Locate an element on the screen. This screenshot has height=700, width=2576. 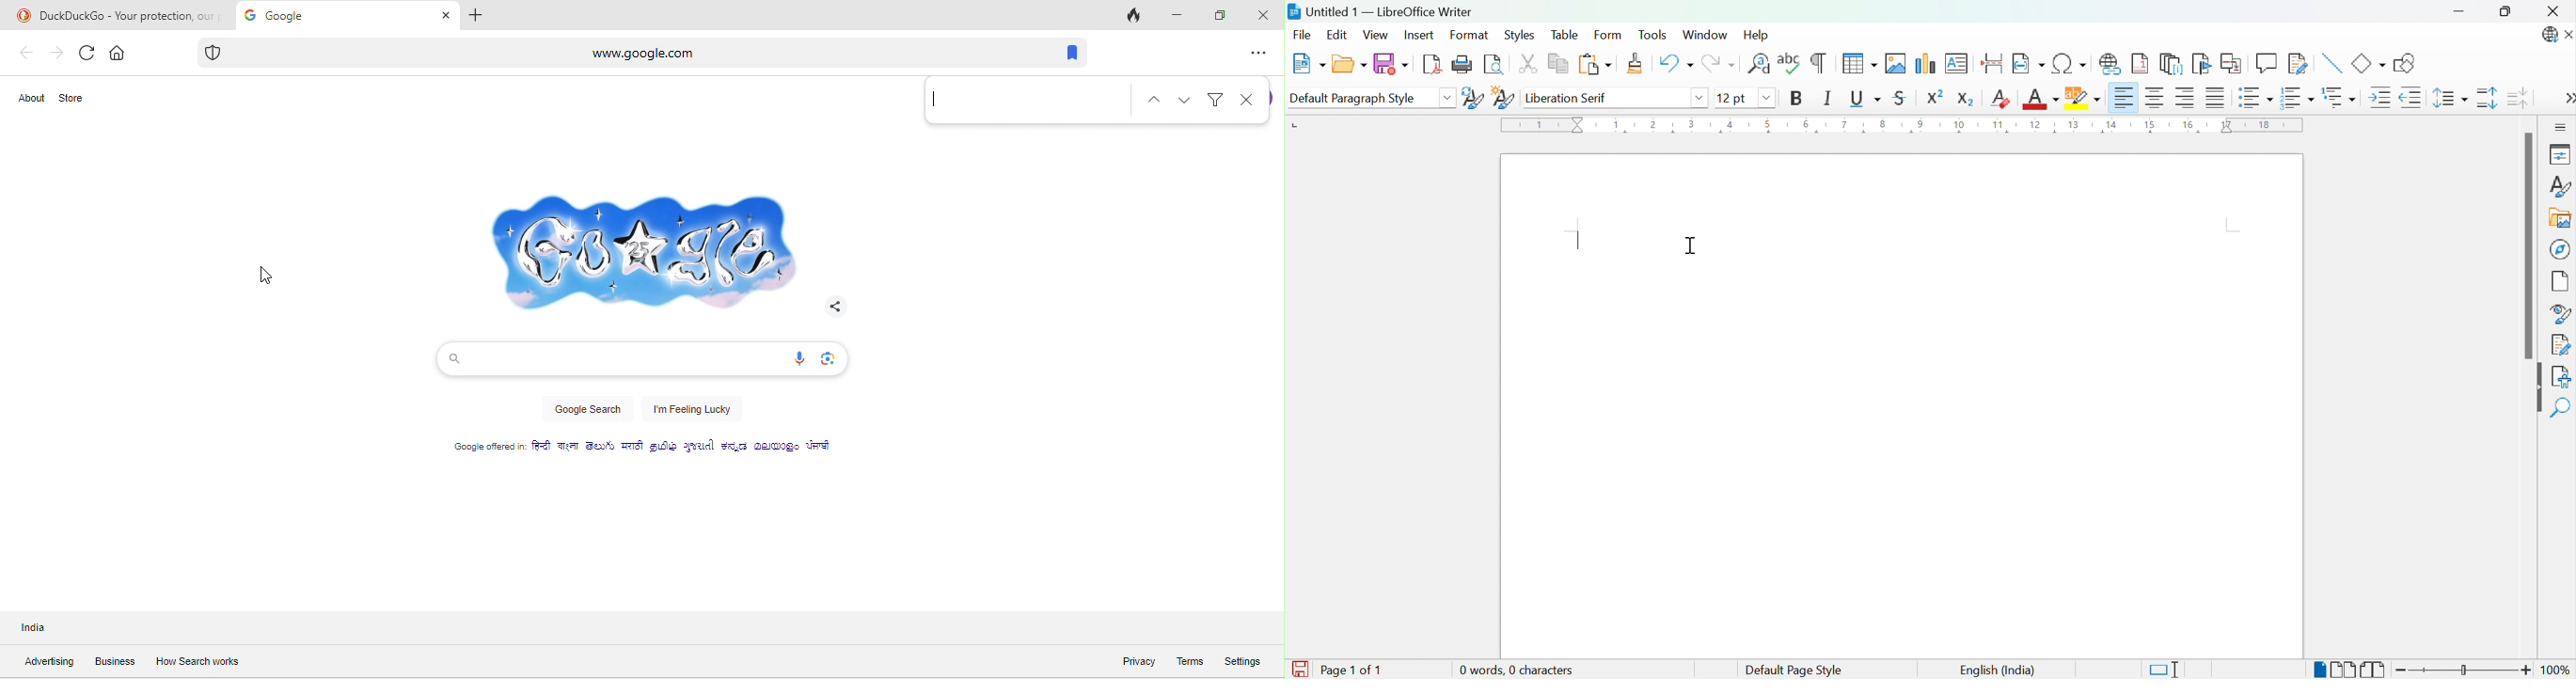
Insert is located at coordinates (1421, 37).